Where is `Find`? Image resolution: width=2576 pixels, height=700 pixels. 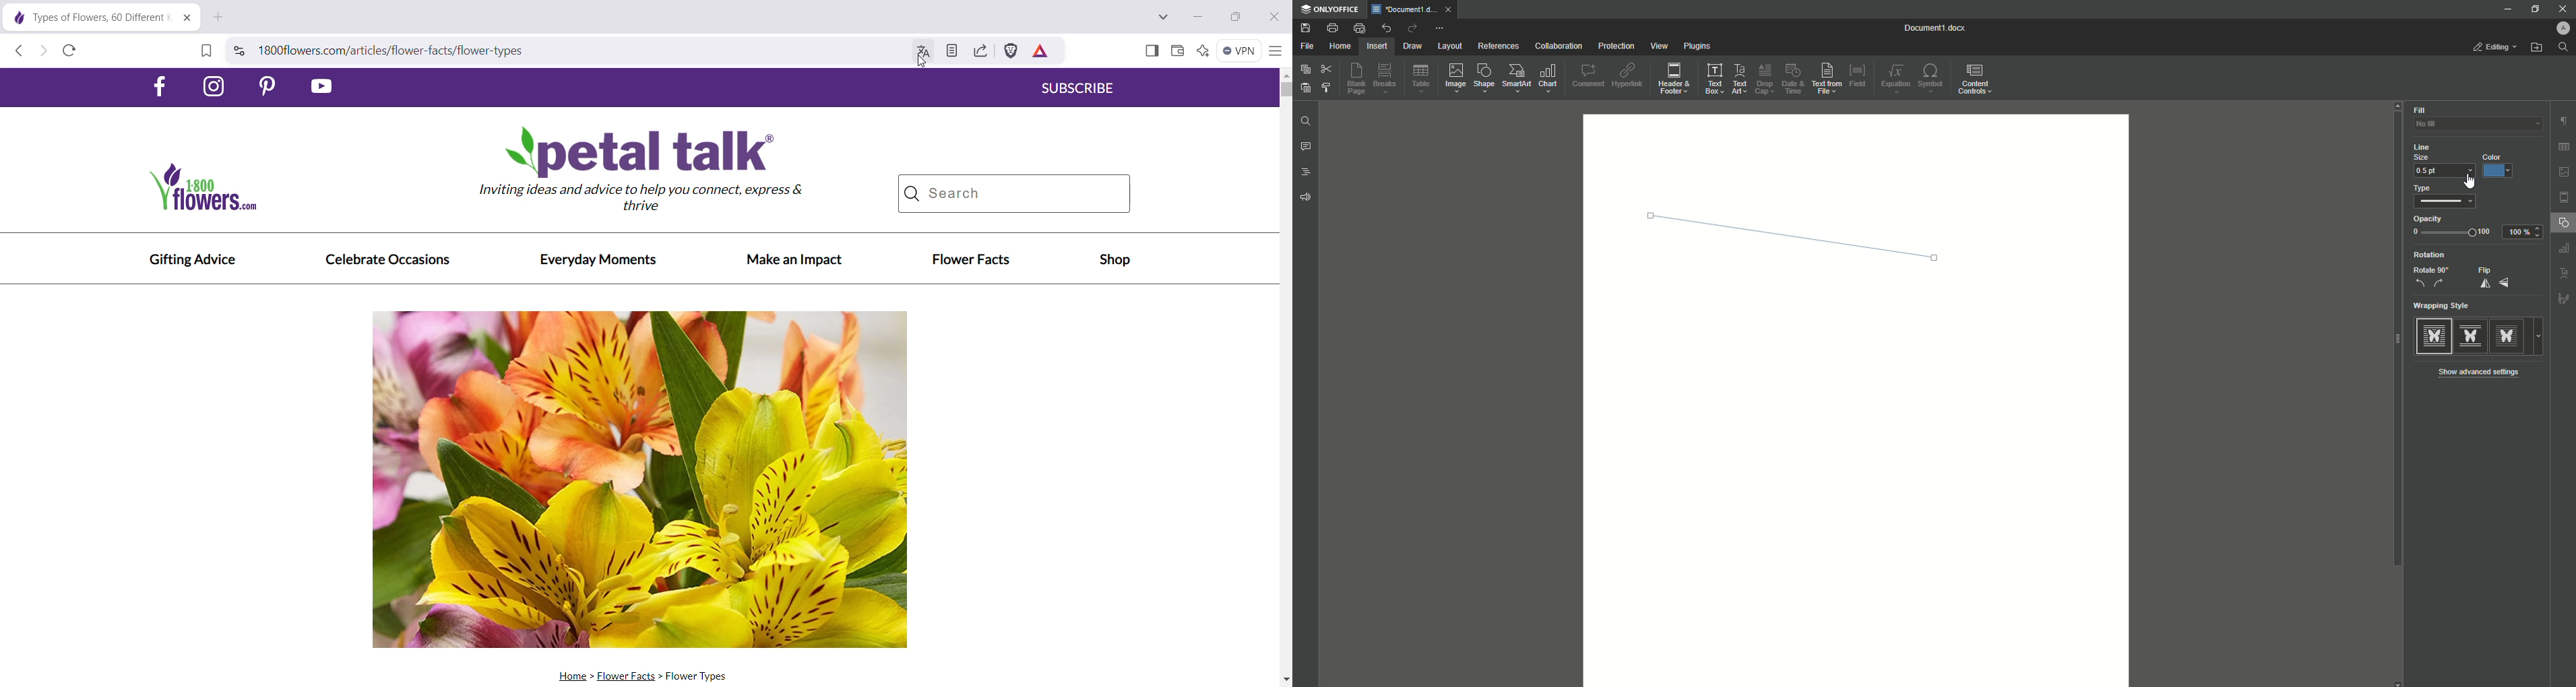 Find is located at coordinates (2567, 47).